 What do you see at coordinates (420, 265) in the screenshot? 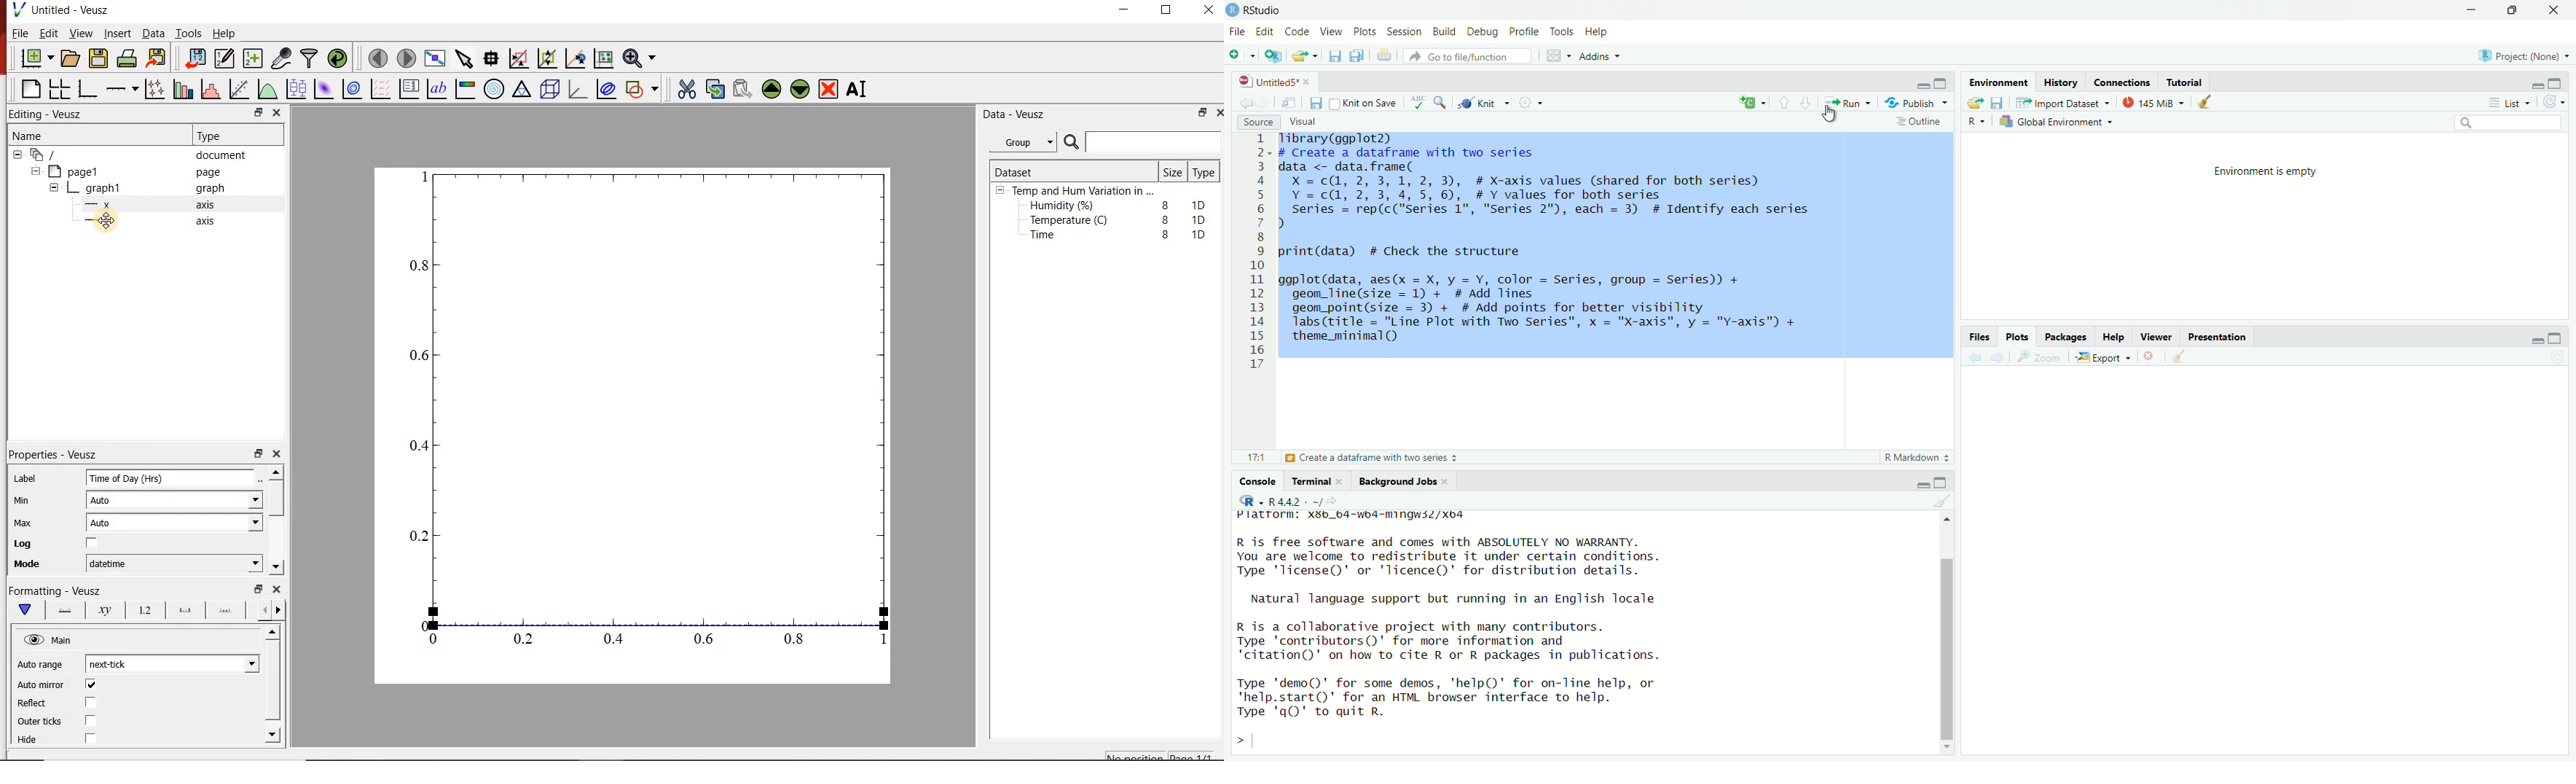
I see `0.8` at bounding box center [420, 265].